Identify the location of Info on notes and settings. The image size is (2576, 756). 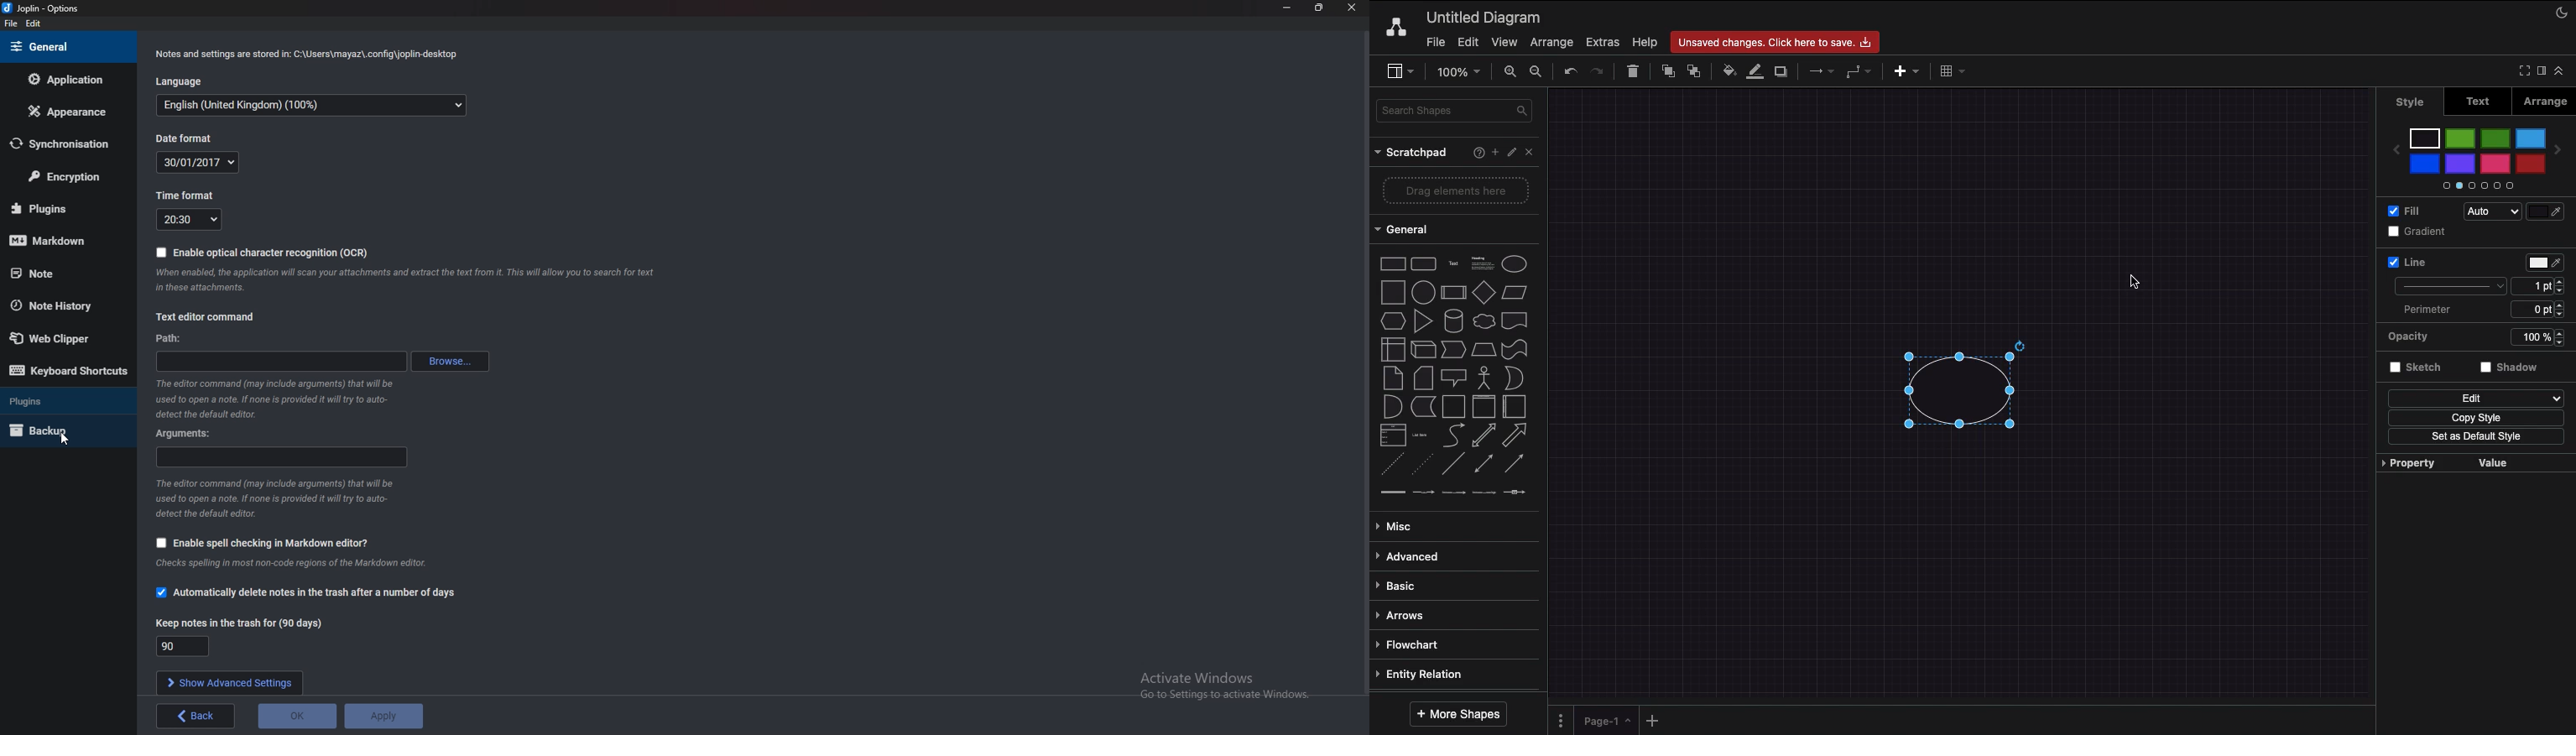
(309, 53).